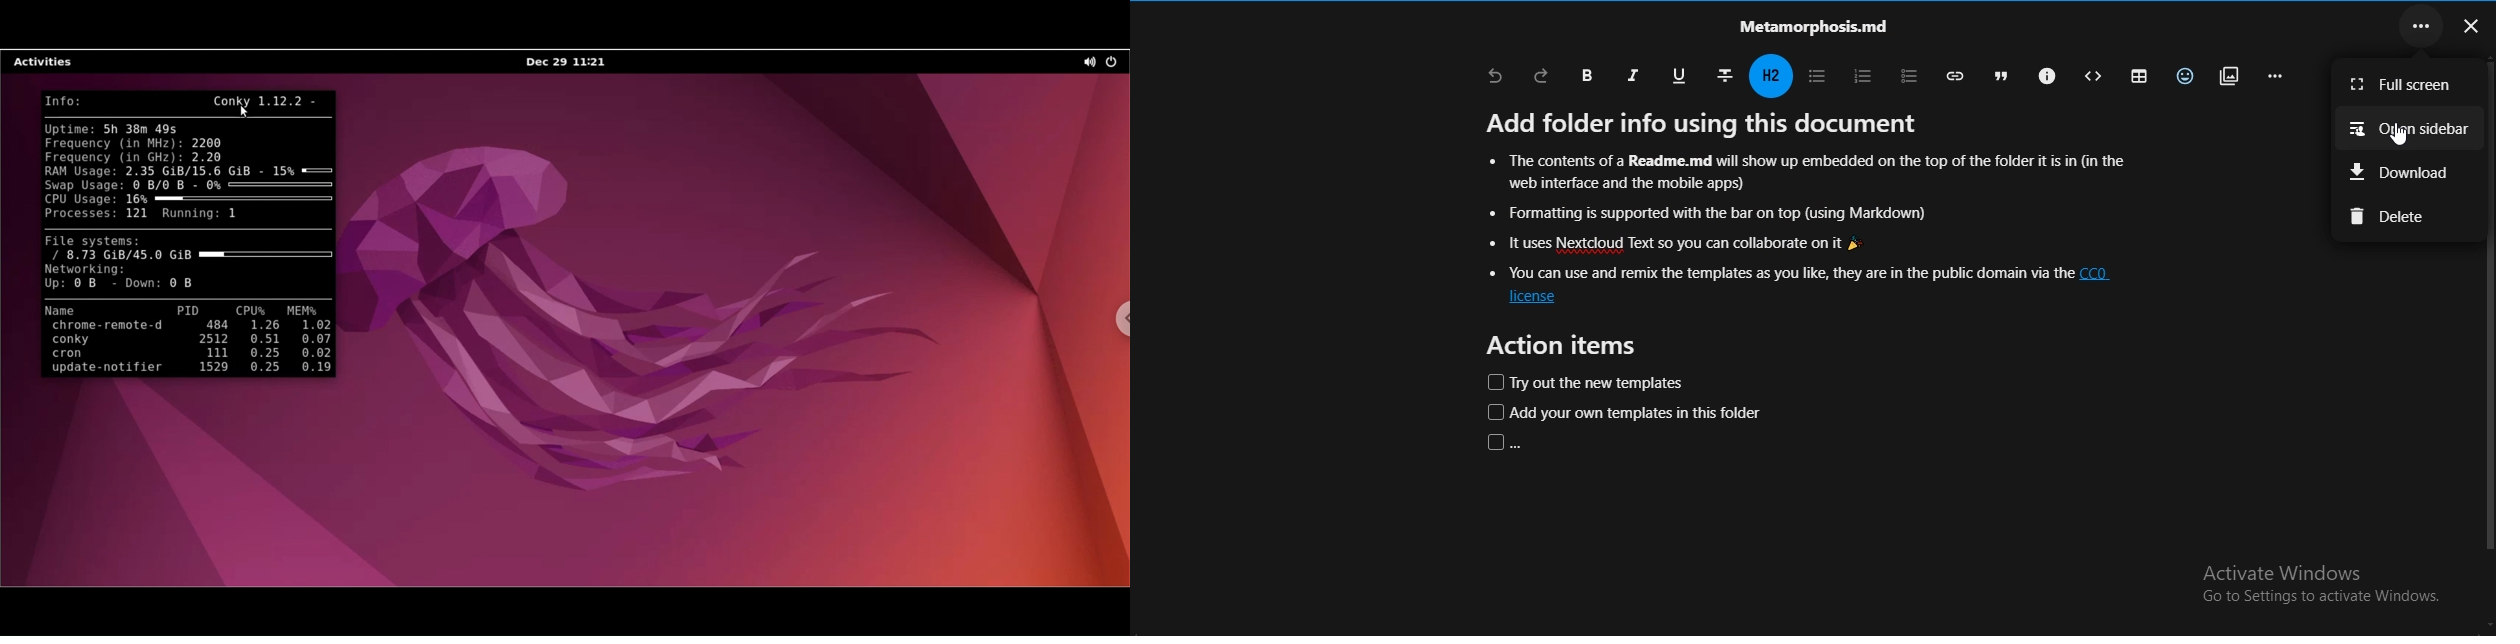 The height and width of the screenshot is (644, 2520). I want to click on Cursor, so click(2400, 136).